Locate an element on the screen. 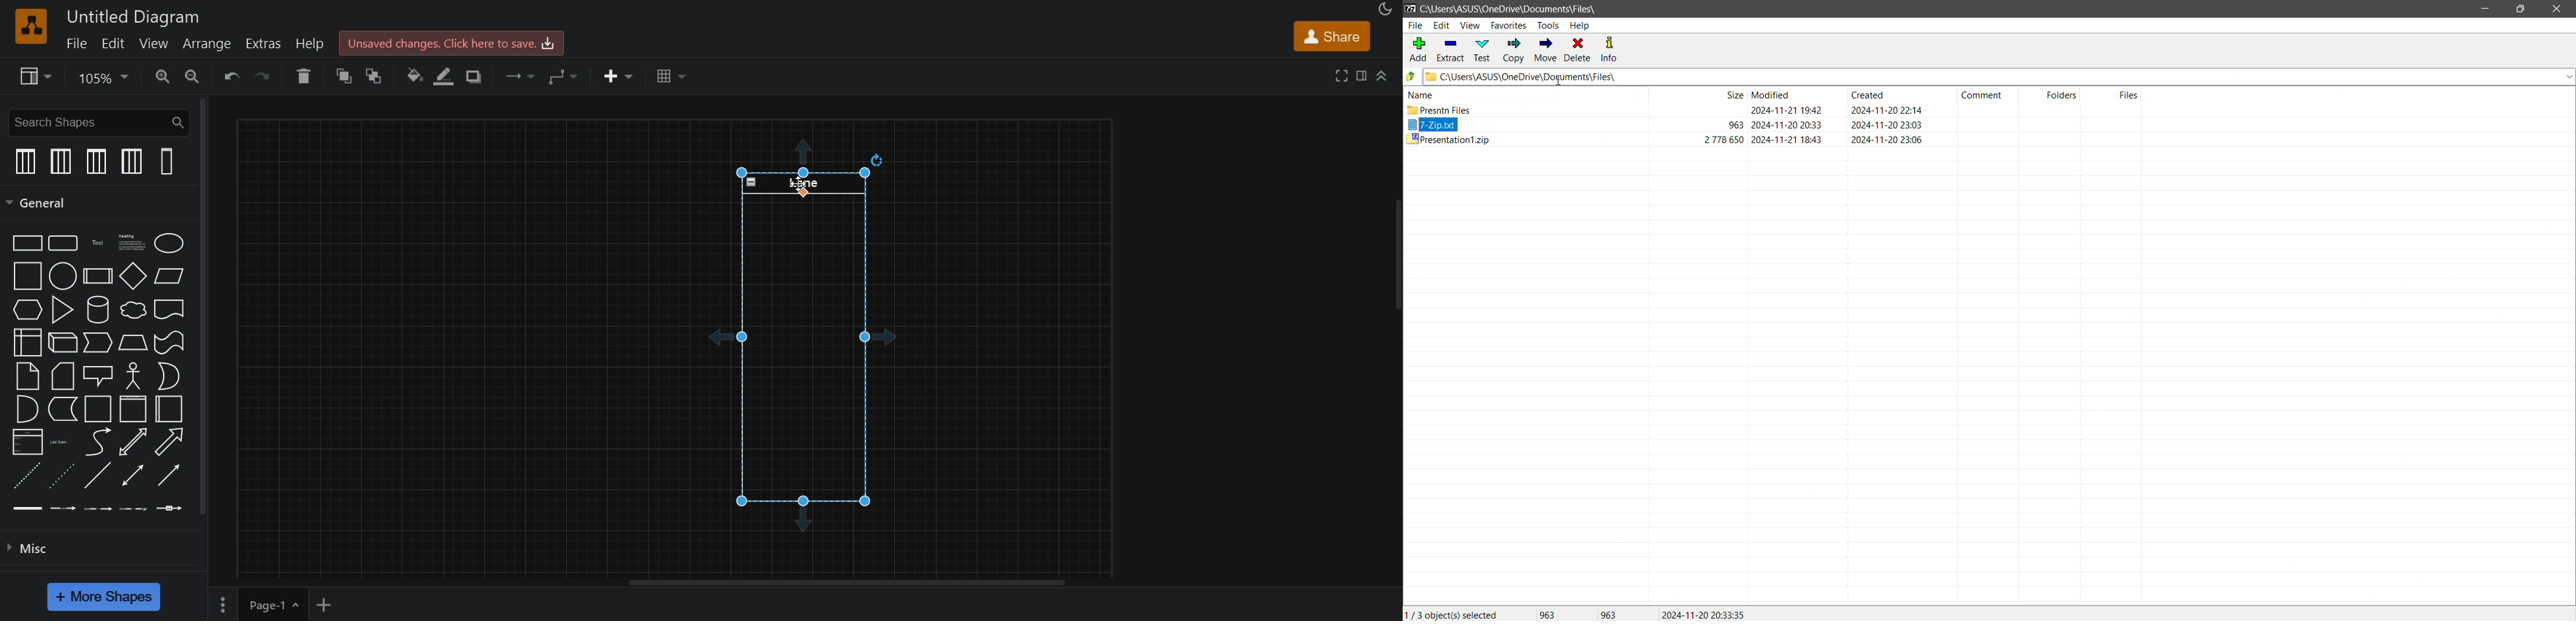  connector with label is located at coordinates (64, 508).